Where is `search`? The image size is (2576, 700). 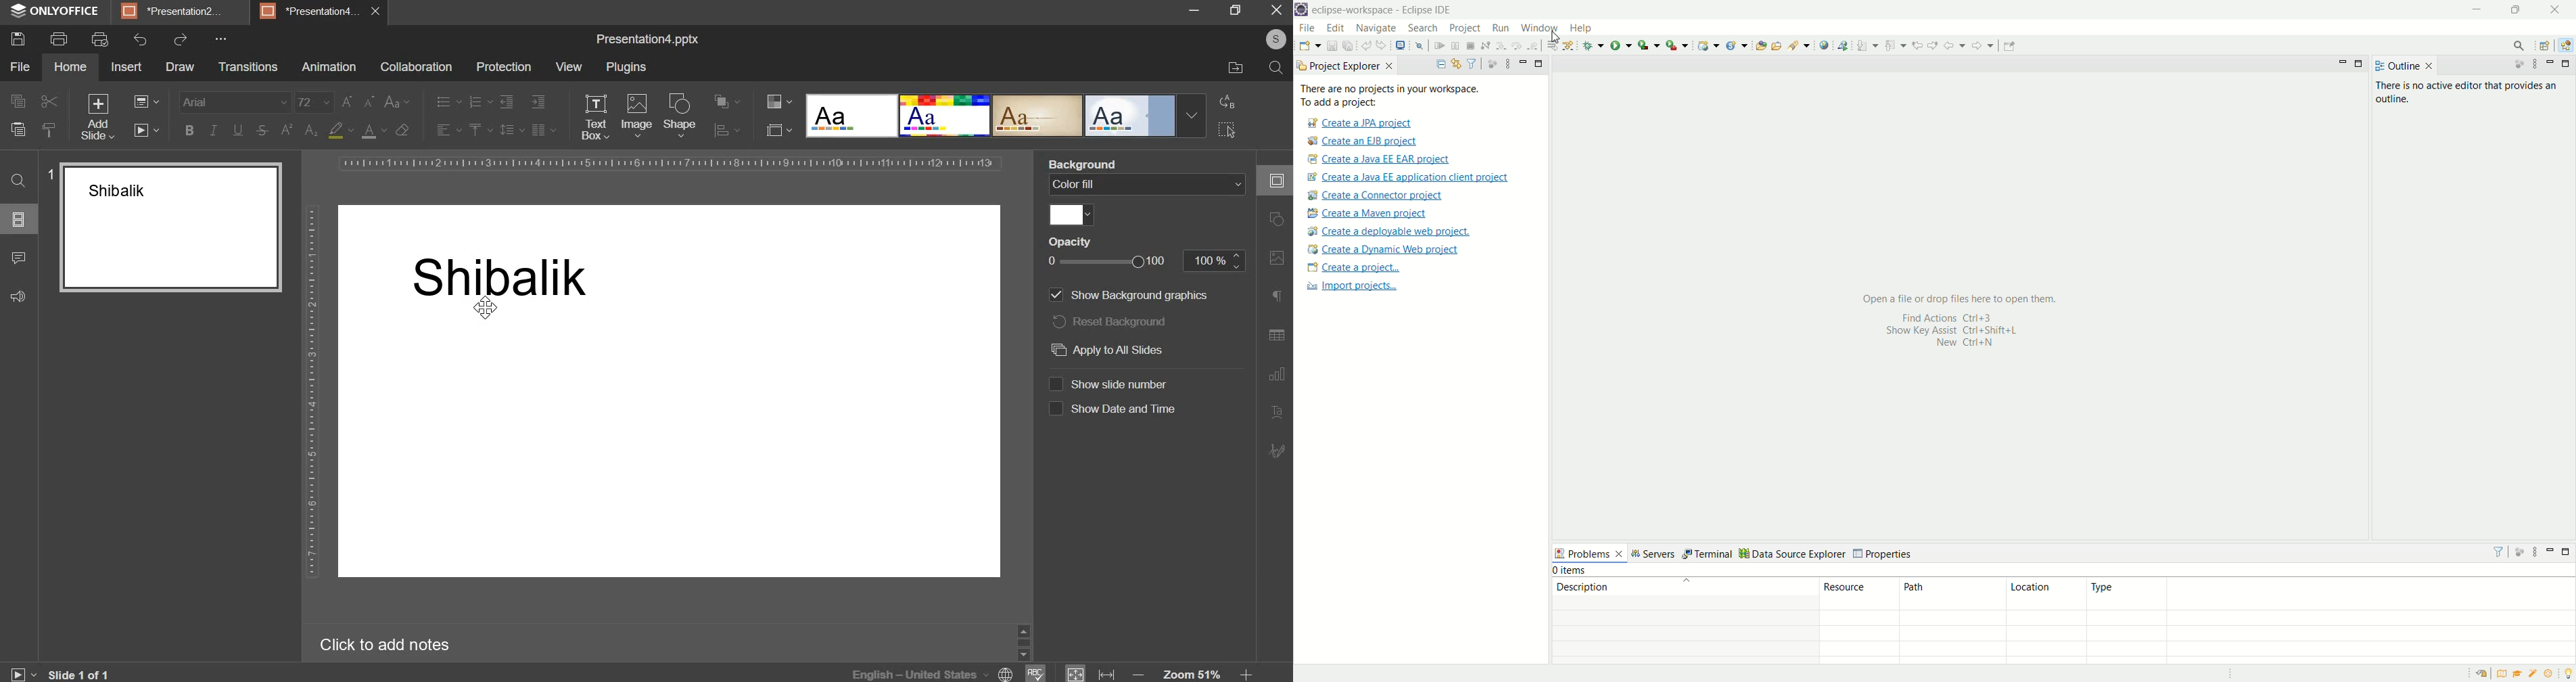 search is located at coordinates (2521, 44).